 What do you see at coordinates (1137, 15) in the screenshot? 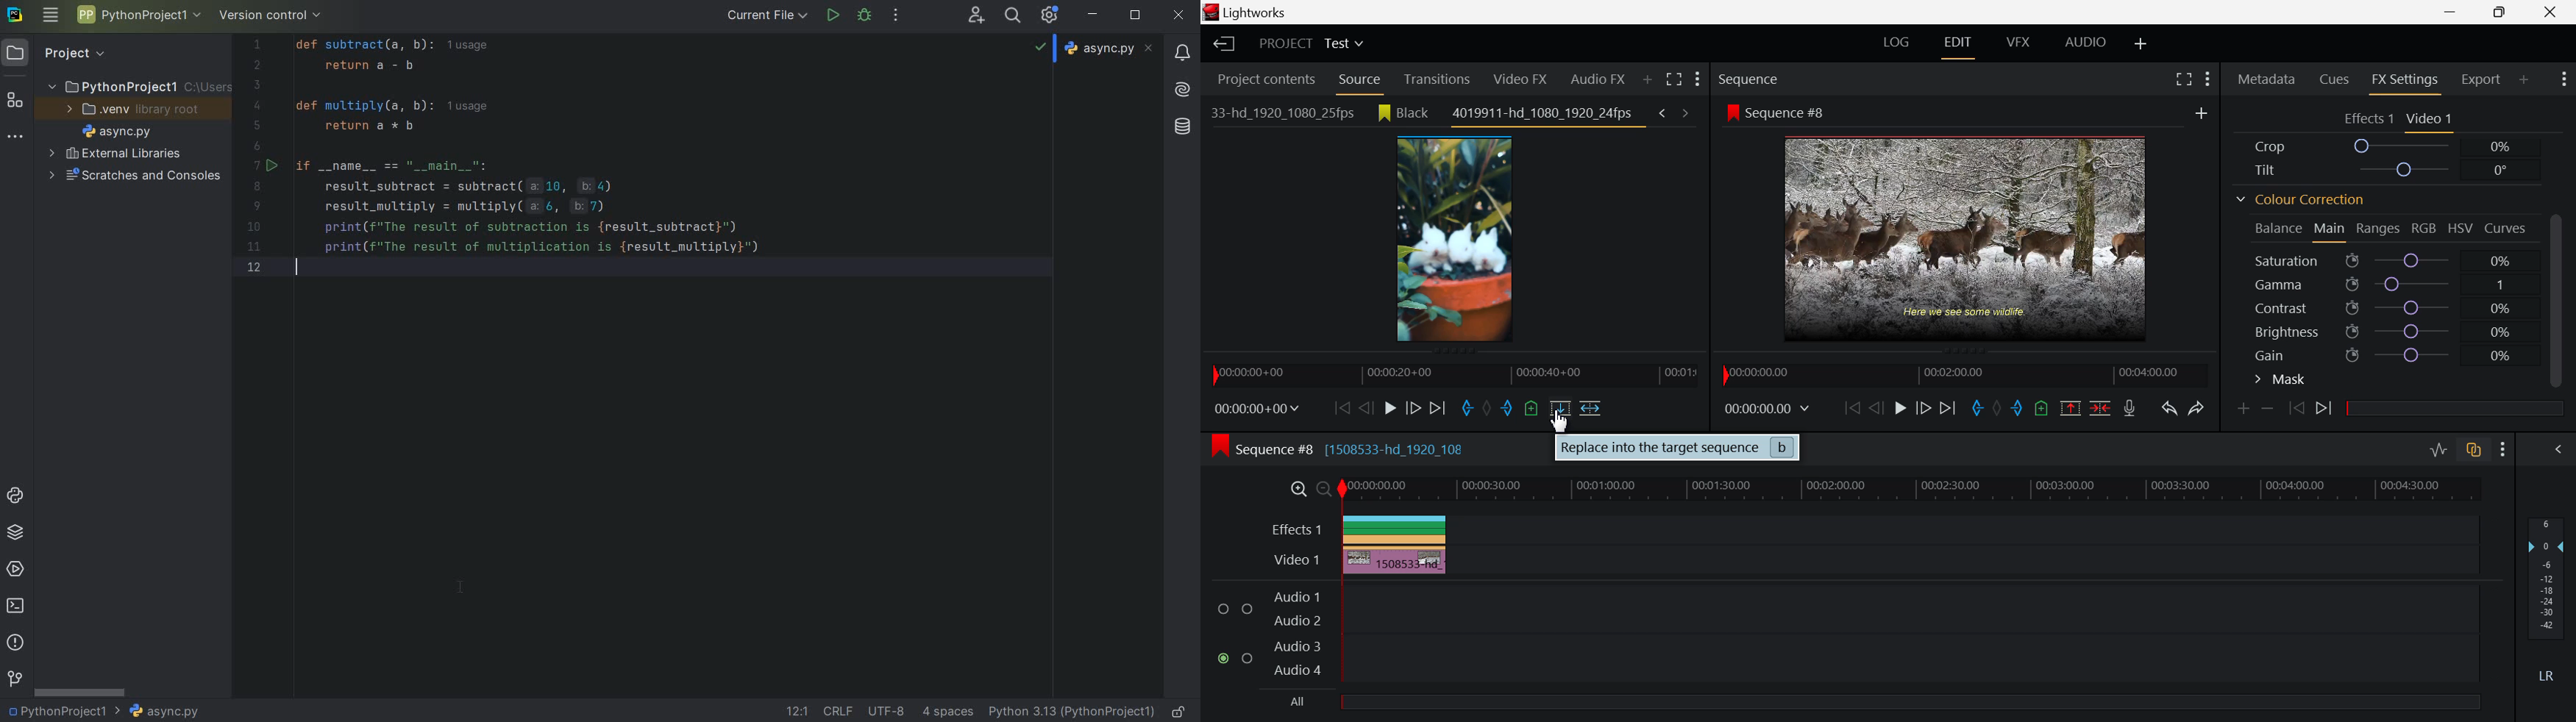
I see `restore down` at bounding box center [1137, 15].